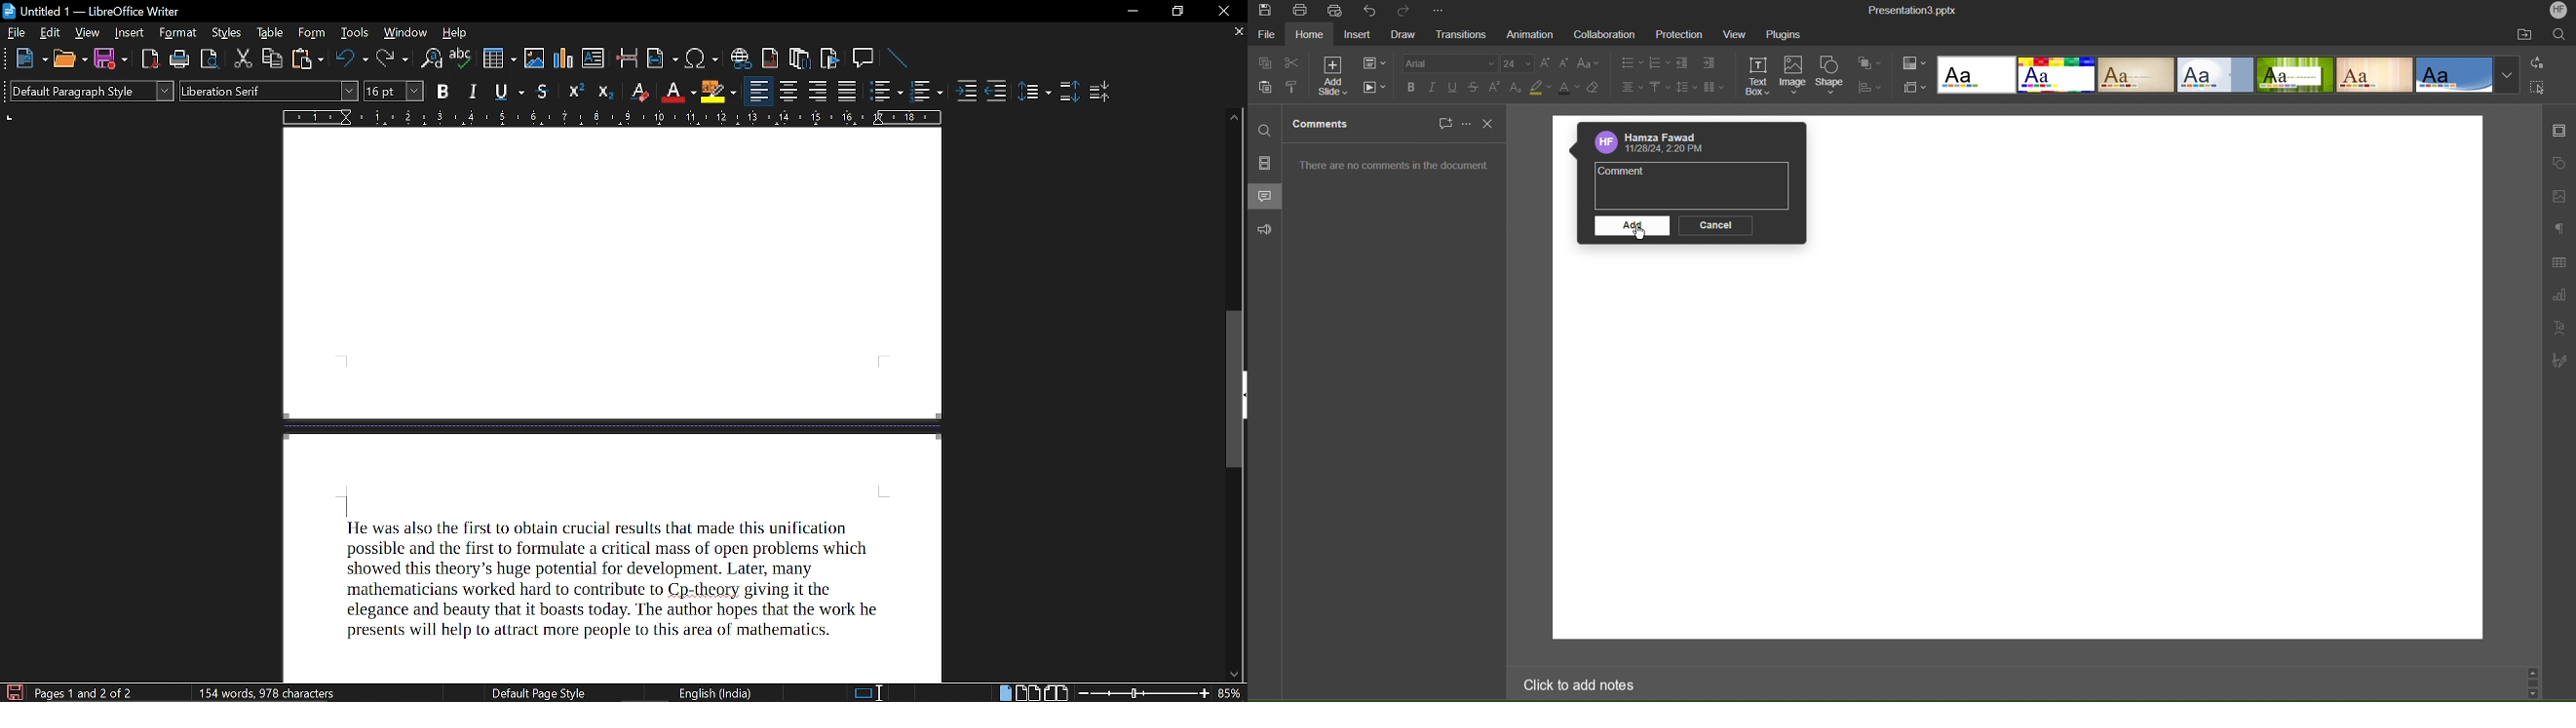 The width and height of the screenshot is (2576, 728). Describe the element at coordinates (2560, 163) in the screenshot. I see `Shape Settings` at that location.